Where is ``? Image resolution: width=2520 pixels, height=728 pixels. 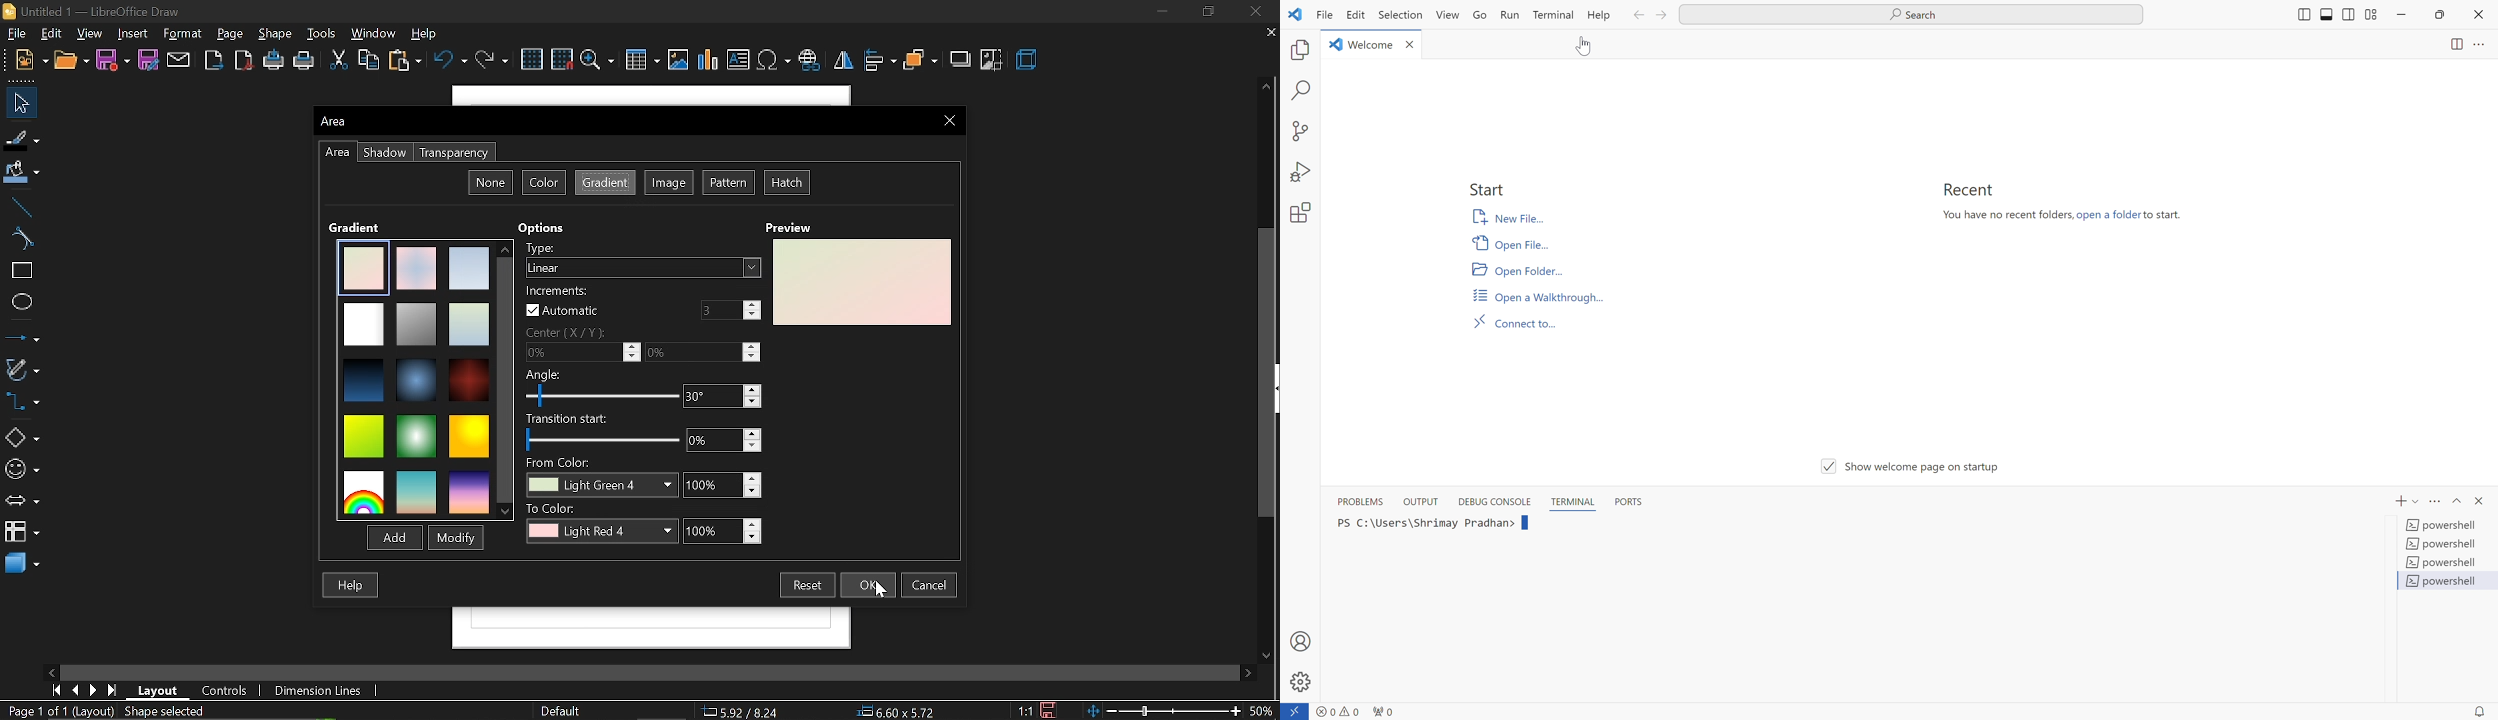  is located at coordinates (2302, 15).